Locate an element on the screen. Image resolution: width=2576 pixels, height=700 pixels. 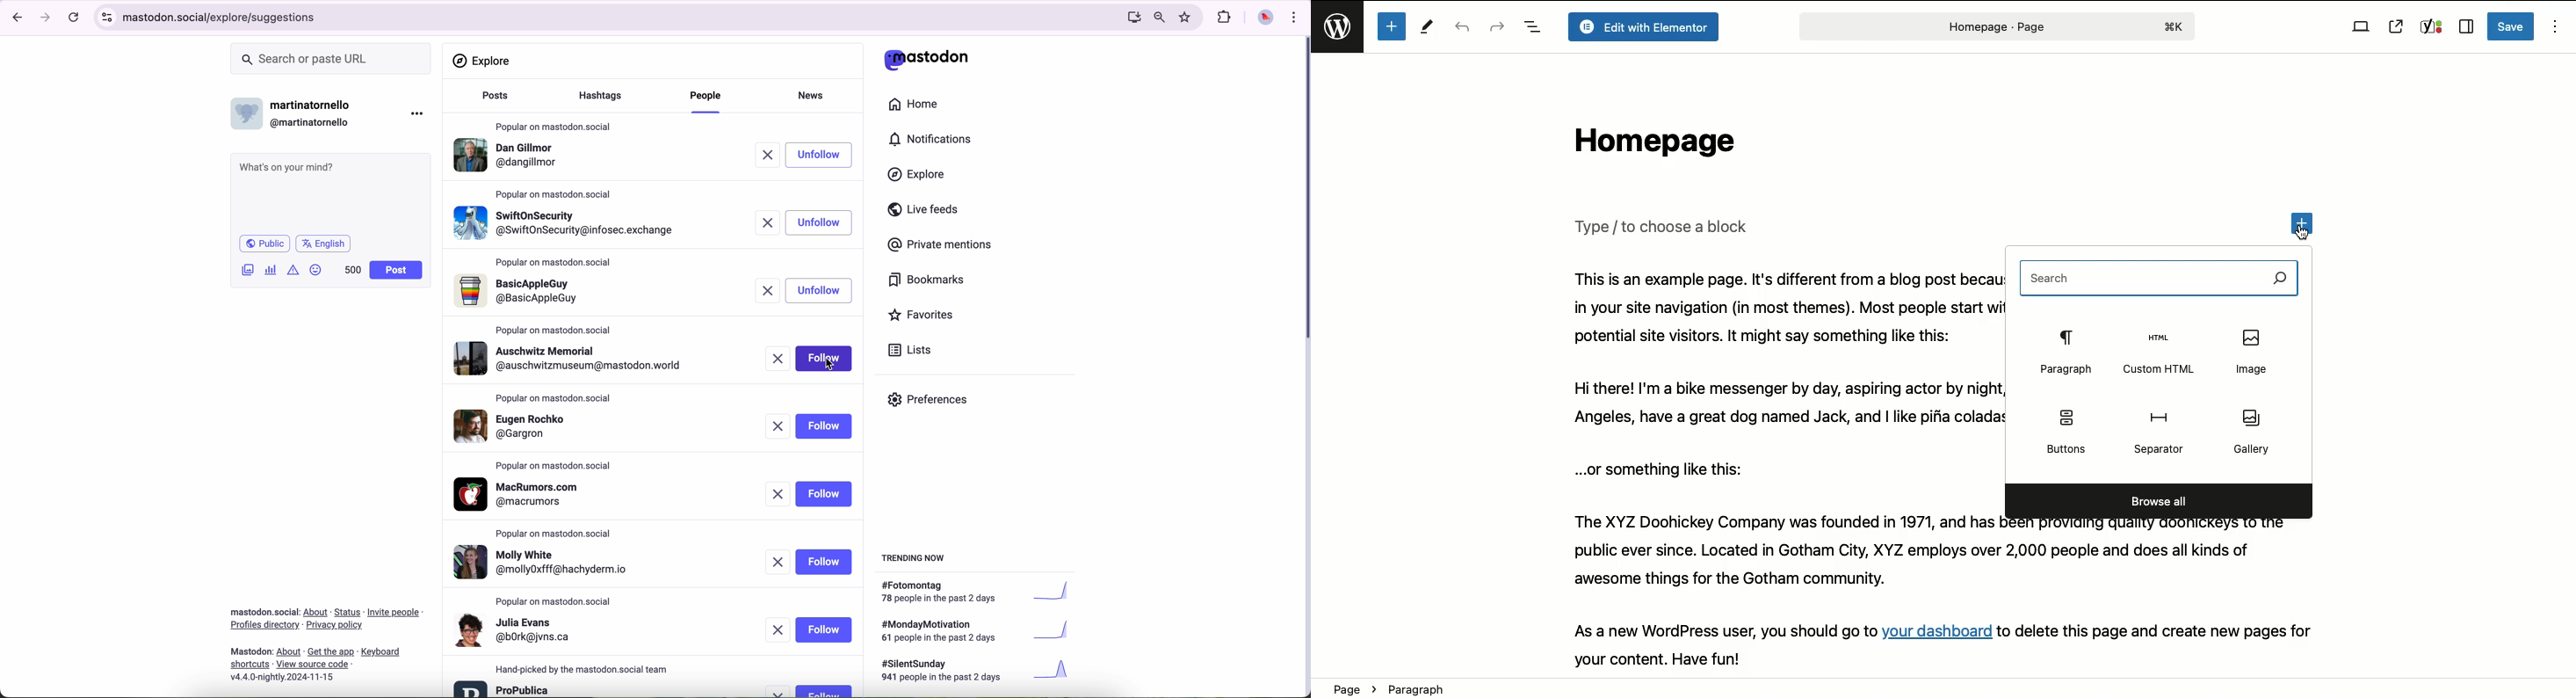
what's on your mind? is located at coordinates (329, 192).